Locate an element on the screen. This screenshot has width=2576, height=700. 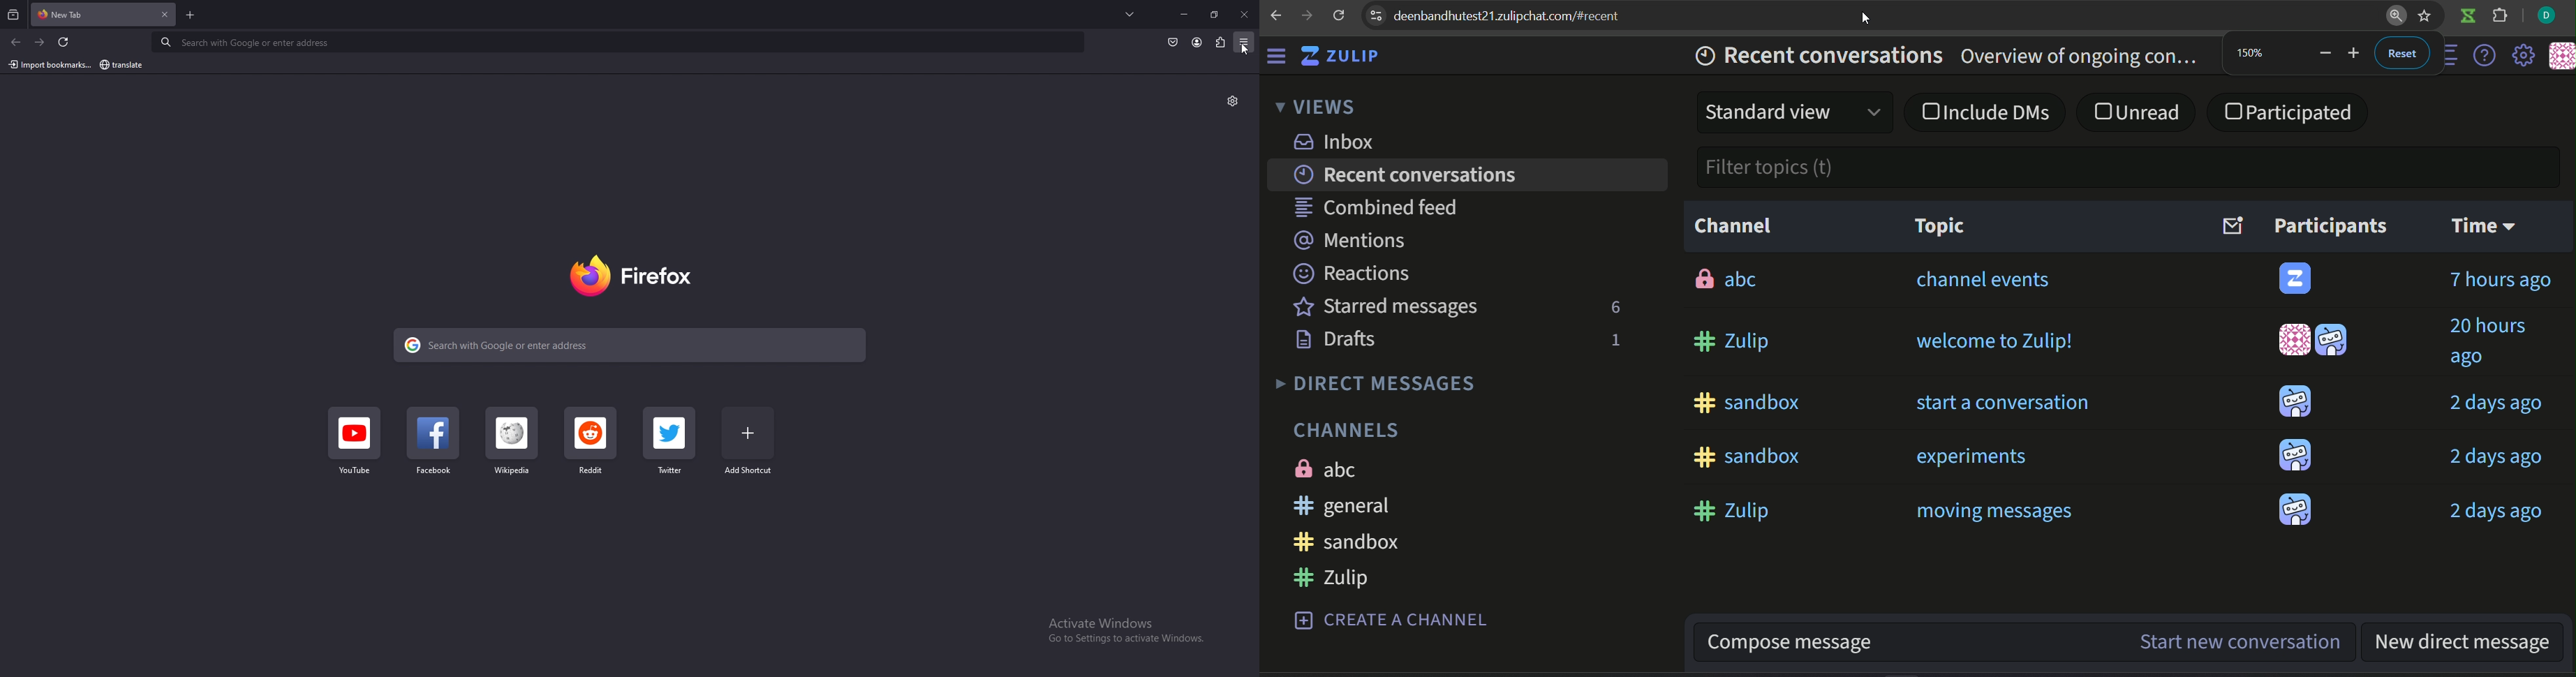
#zulip is located at coordinates (1729, 509).